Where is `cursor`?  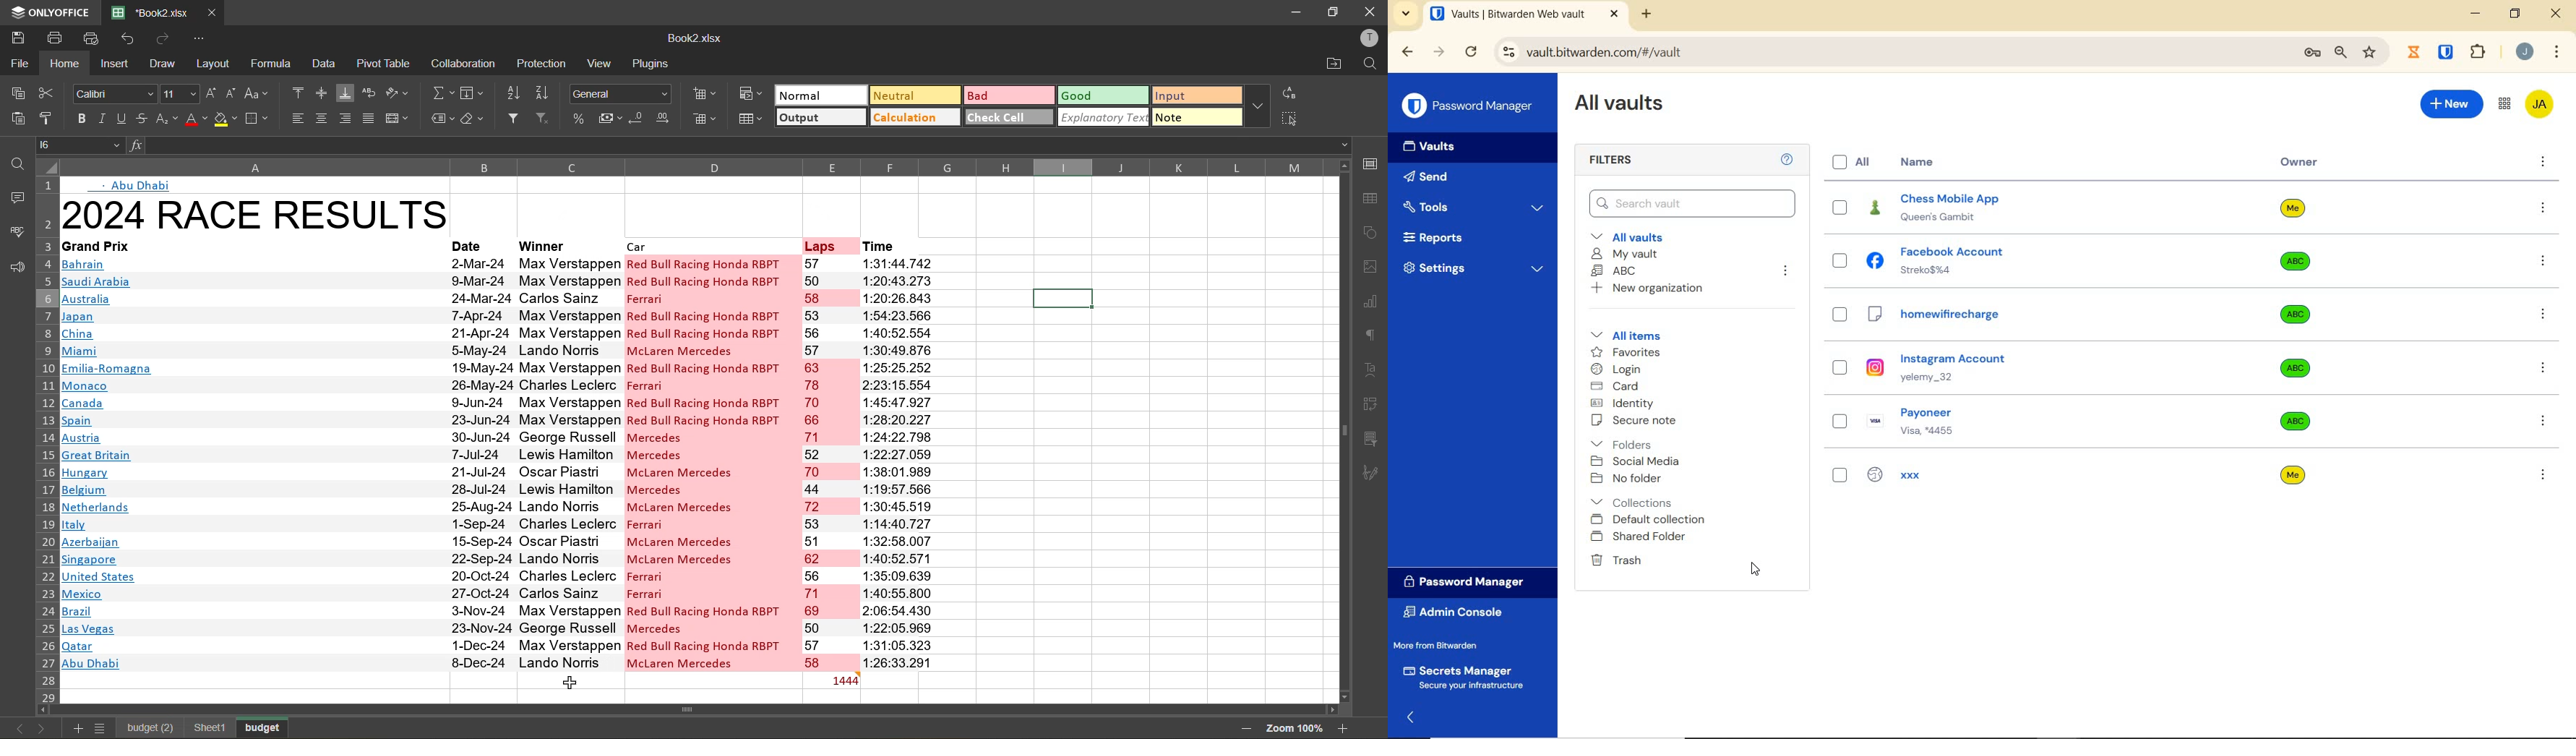
cursor is located at coordinates (1755, 569).